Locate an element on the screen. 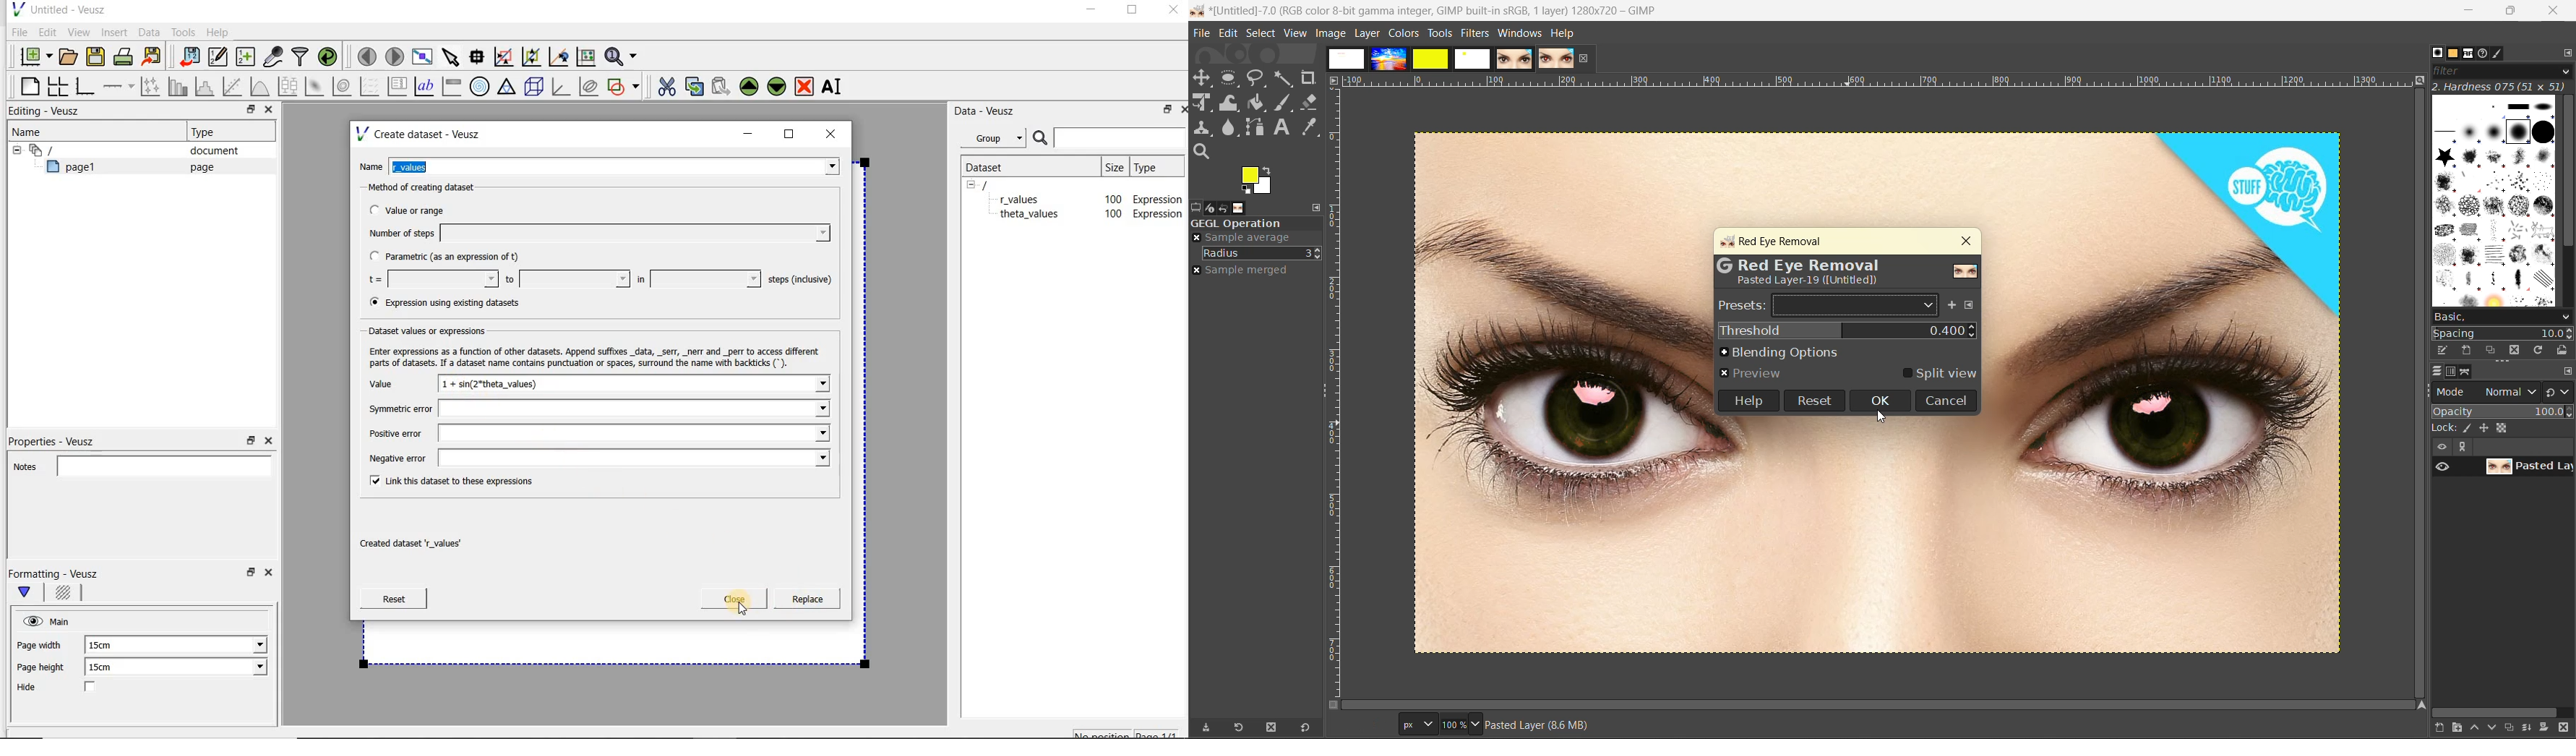 This screenshot has height=756, width=2576. clone is located at coordinates (1203, 128).